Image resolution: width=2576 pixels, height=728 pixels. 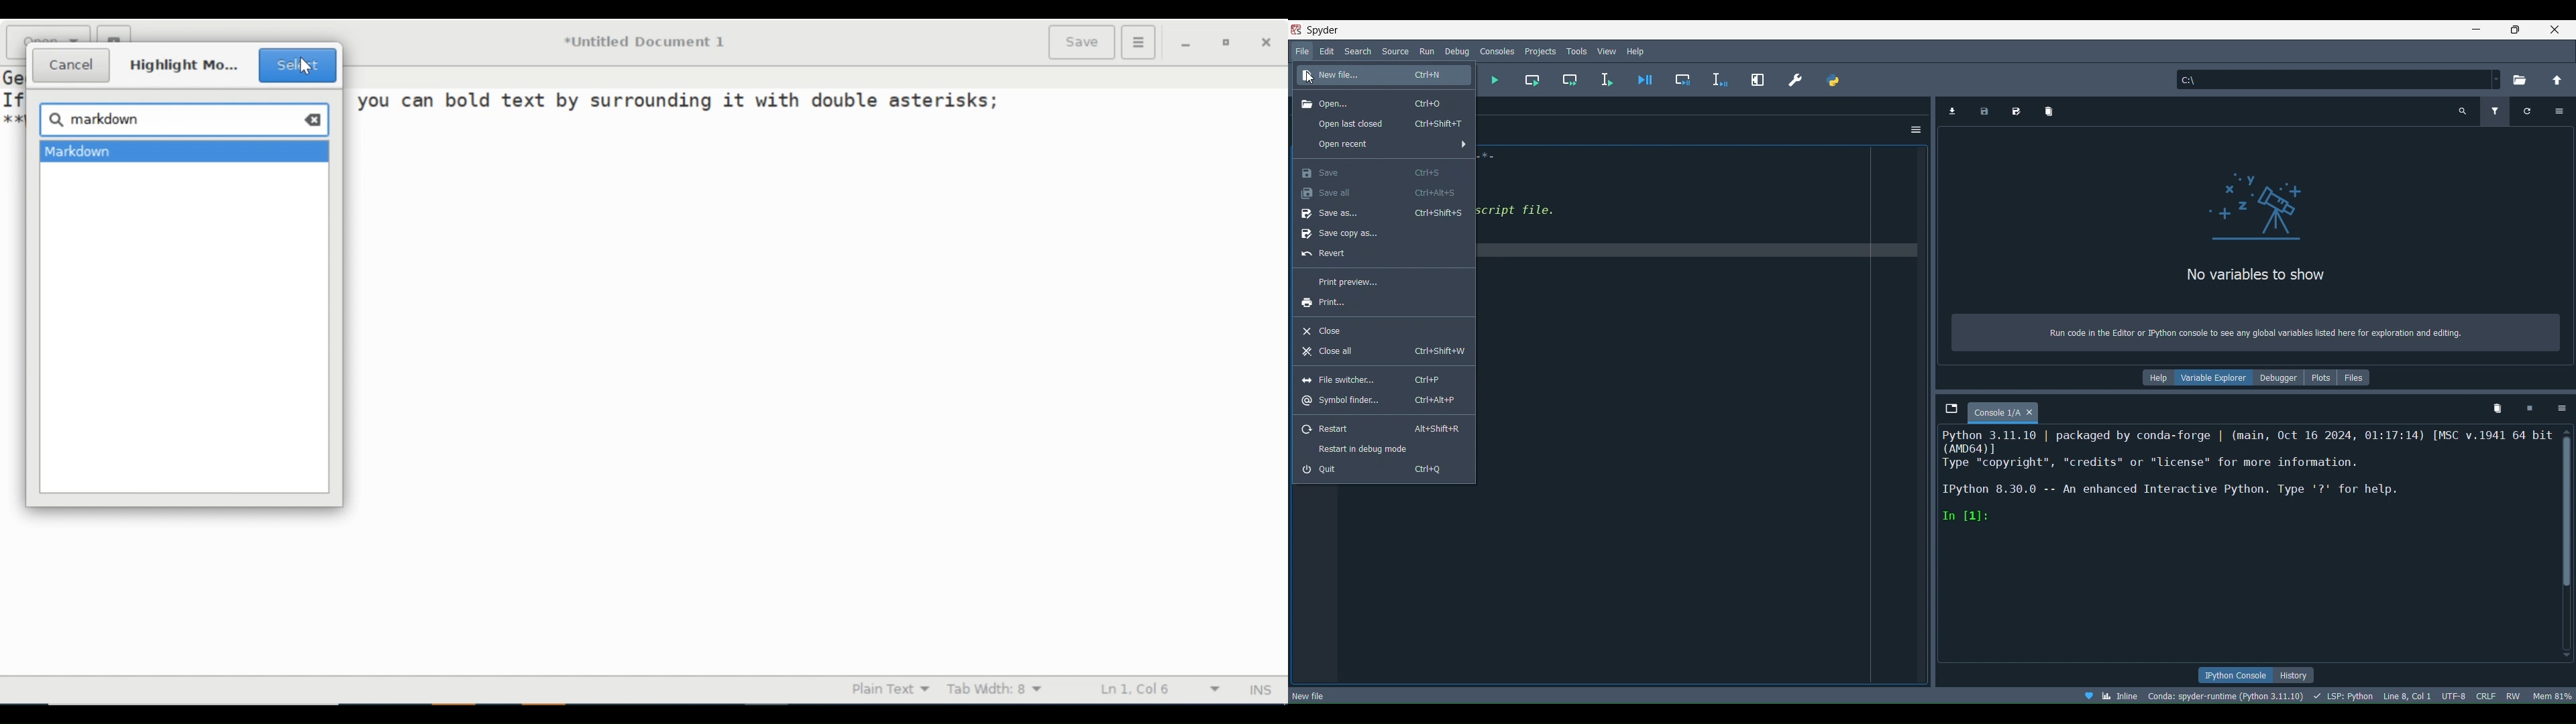 I want to click on restore, so click(x=1230, y=42).